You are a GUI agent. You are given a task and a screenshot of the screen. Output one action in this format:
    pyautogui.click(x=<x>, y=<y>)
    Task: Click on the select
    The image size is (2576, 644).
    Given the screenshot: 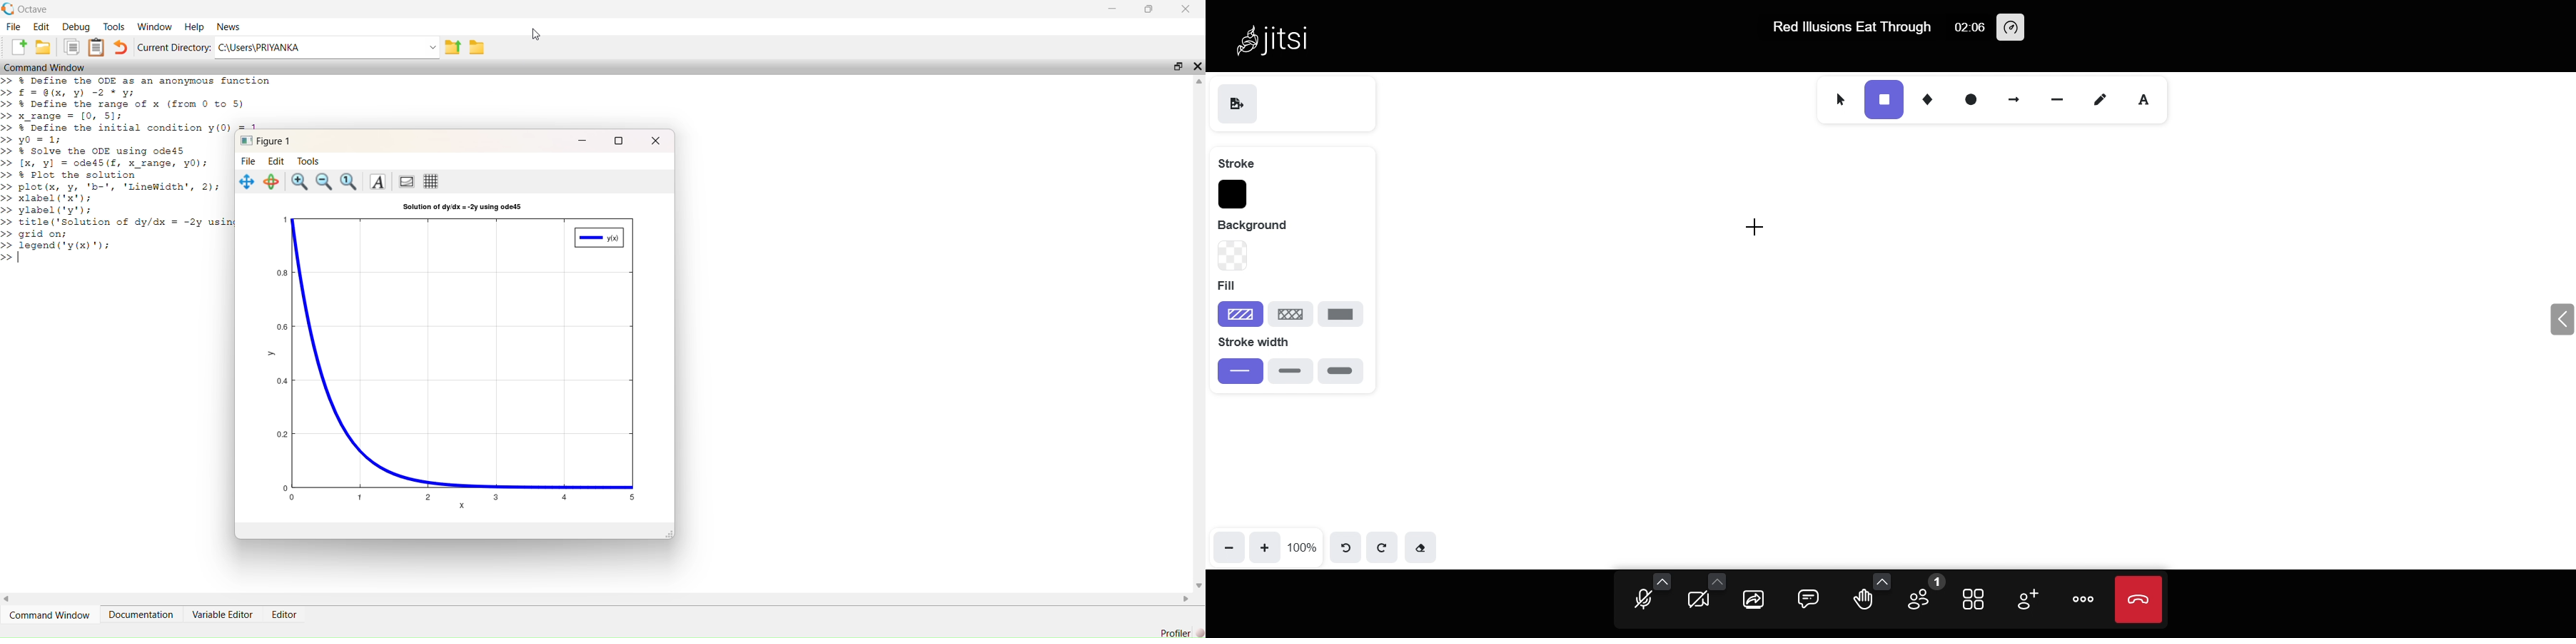 What is the action you would take?
    pyautogui.click(x=1837, y=98)
    